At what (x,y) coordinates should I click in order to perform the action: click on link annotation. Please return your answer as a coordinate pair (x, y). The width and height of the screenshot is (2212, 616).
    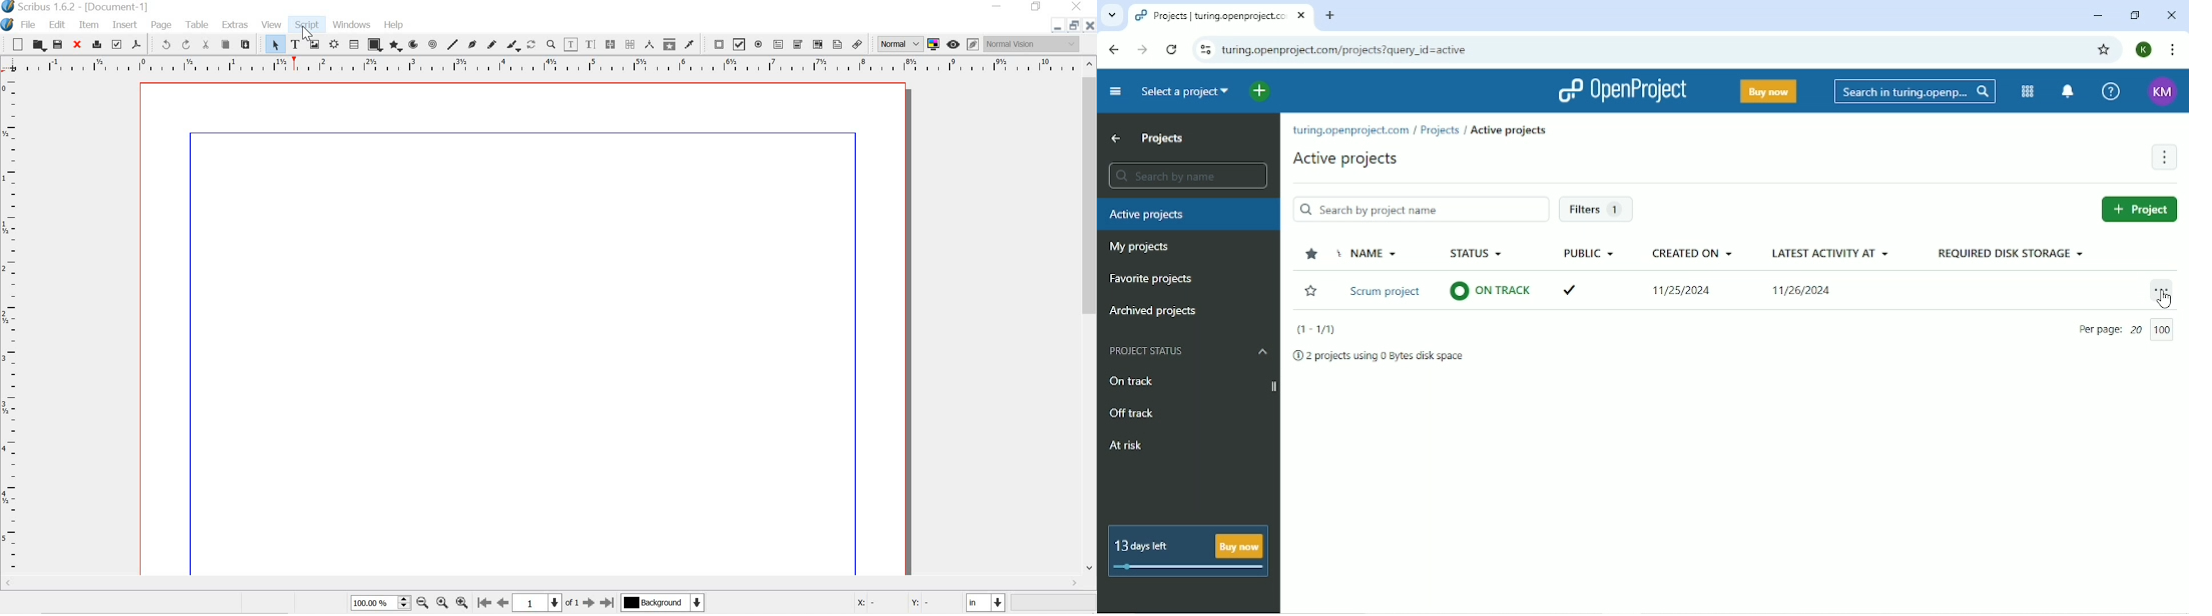
    Looking at the image, I should click on (859, 45).